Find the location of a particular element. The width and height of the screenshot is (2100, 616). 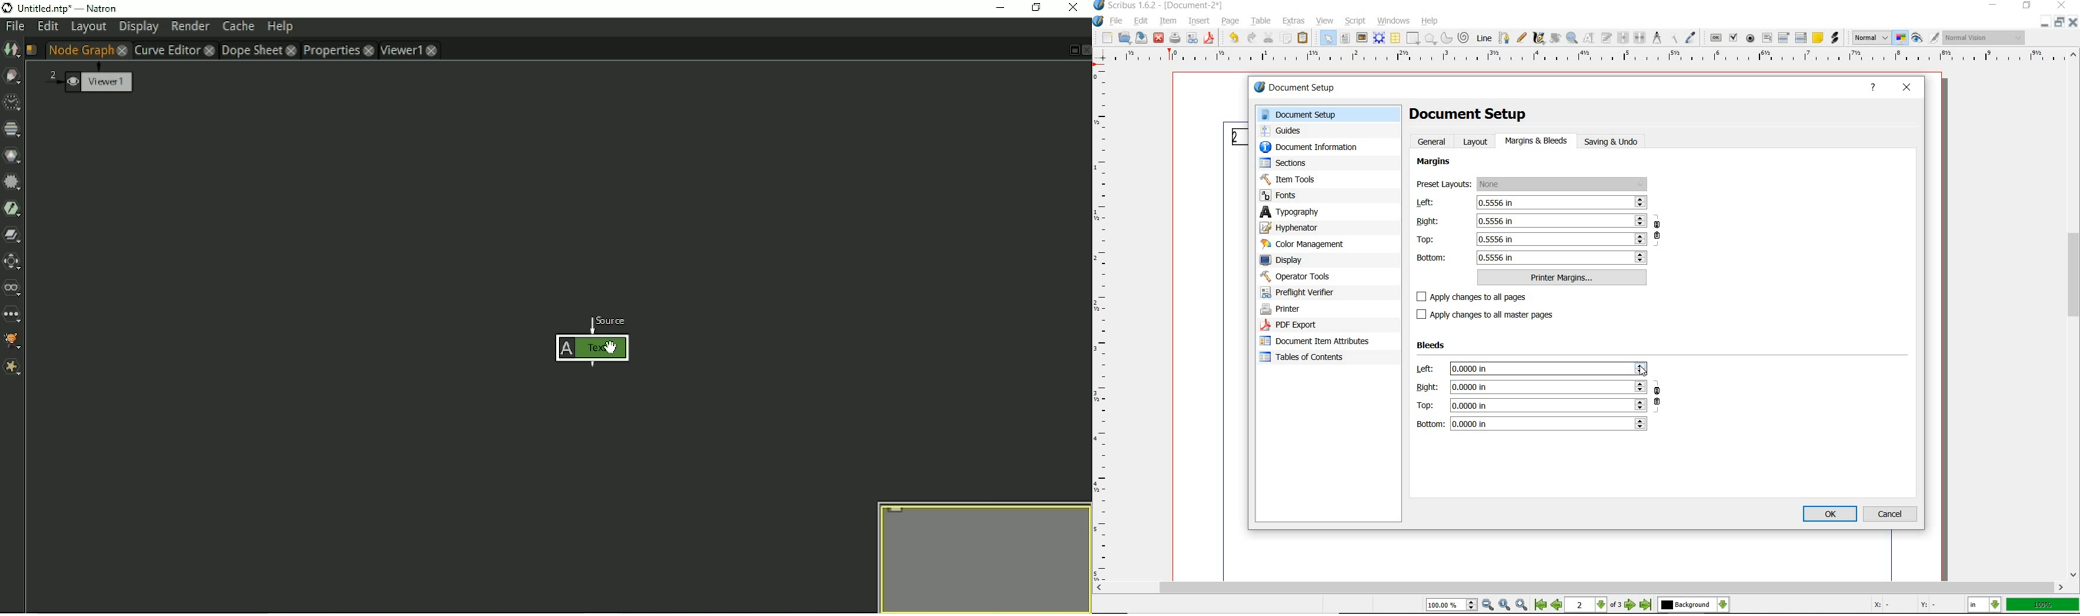

operator tools is located at coordinates (1321, 276).